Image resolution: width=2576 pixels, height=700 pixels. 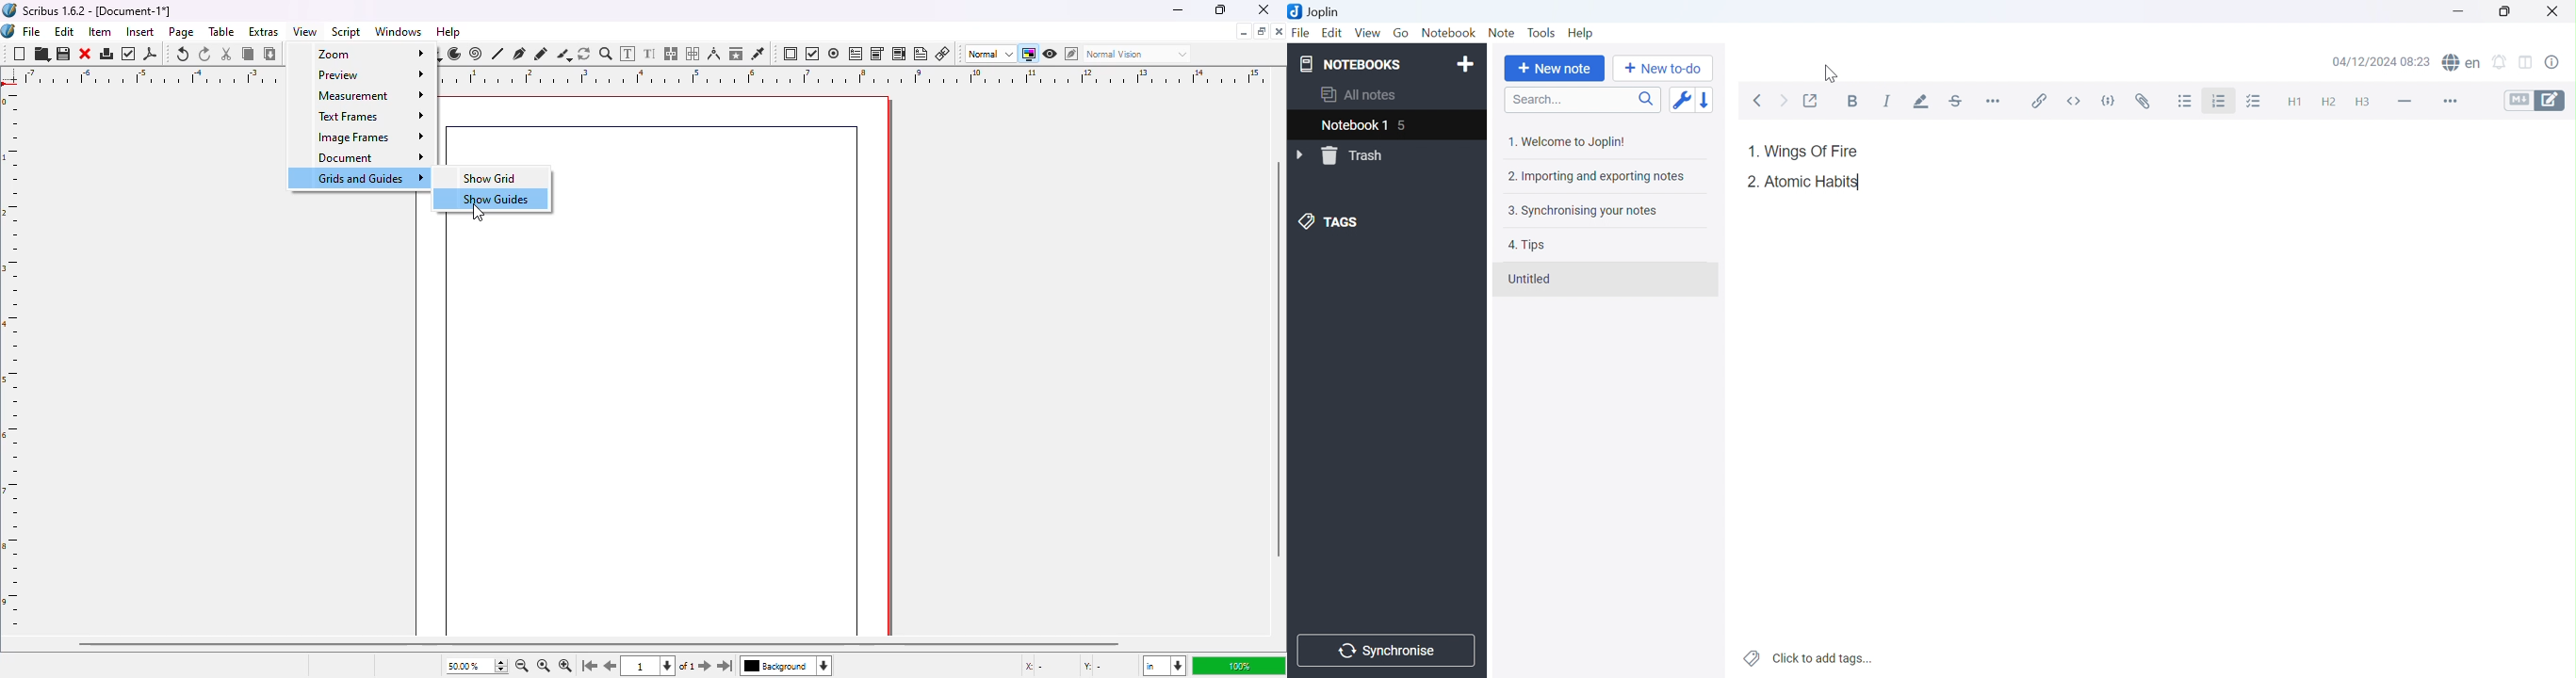 What do you see at coordinates (1661, 69) in the screenshot?
I see `New to-do` at bounding box center [1661, 69].